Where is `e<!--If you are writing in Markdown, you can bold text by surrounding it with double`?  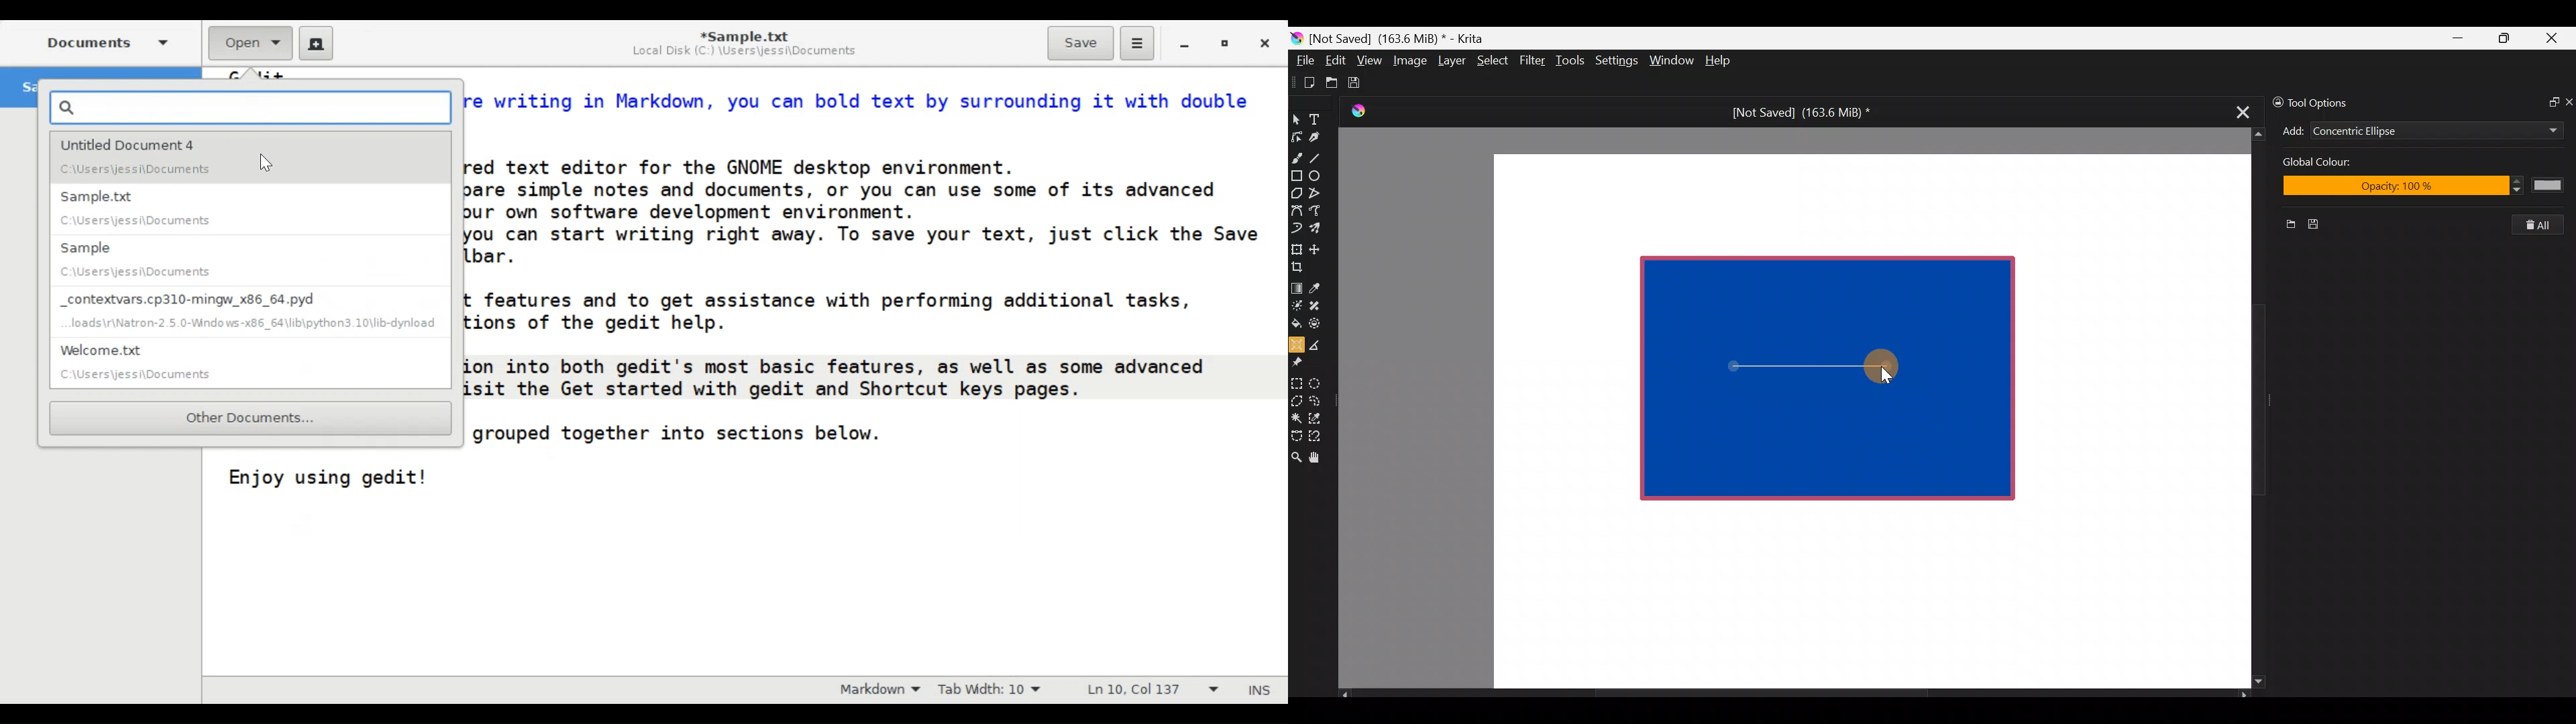
e<!--If you are writing in Markdown, you can bold text by surrounding it with double is located at coordinates (861, 96).